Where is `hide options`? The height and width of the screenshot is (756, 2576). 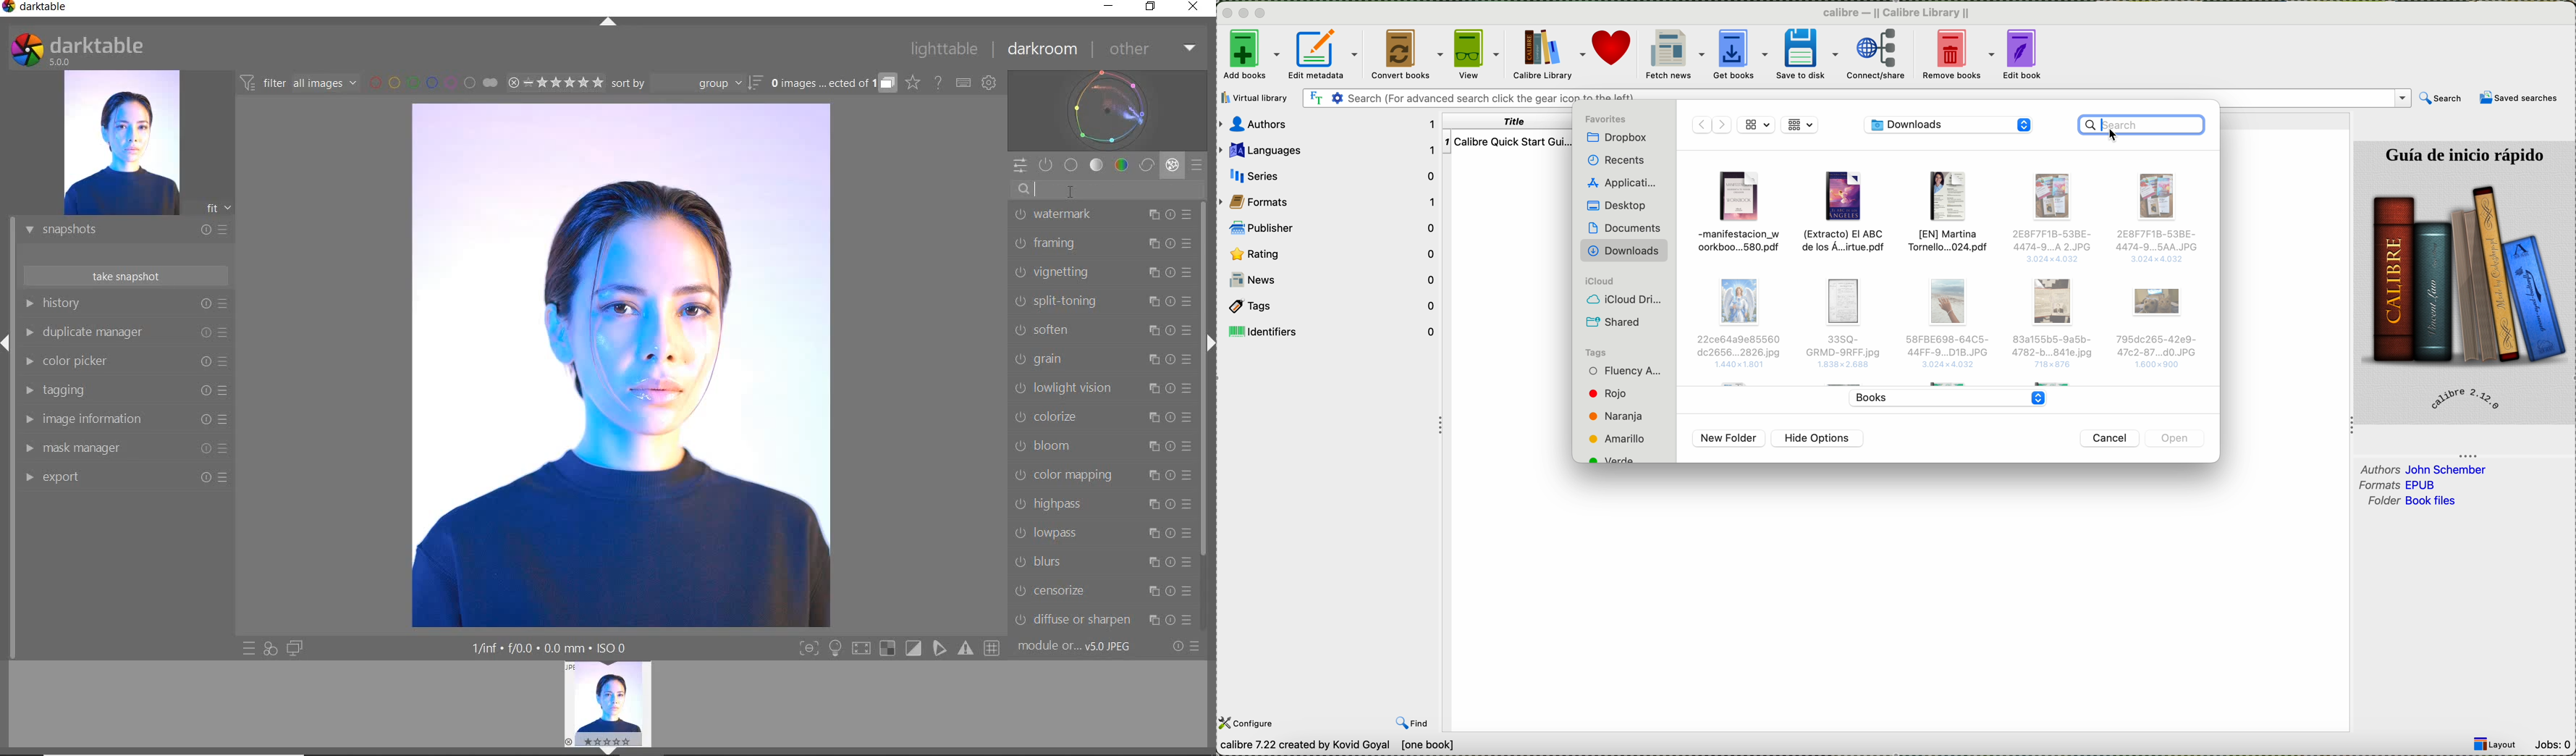 hide options is located at coordinates (1818, 438).